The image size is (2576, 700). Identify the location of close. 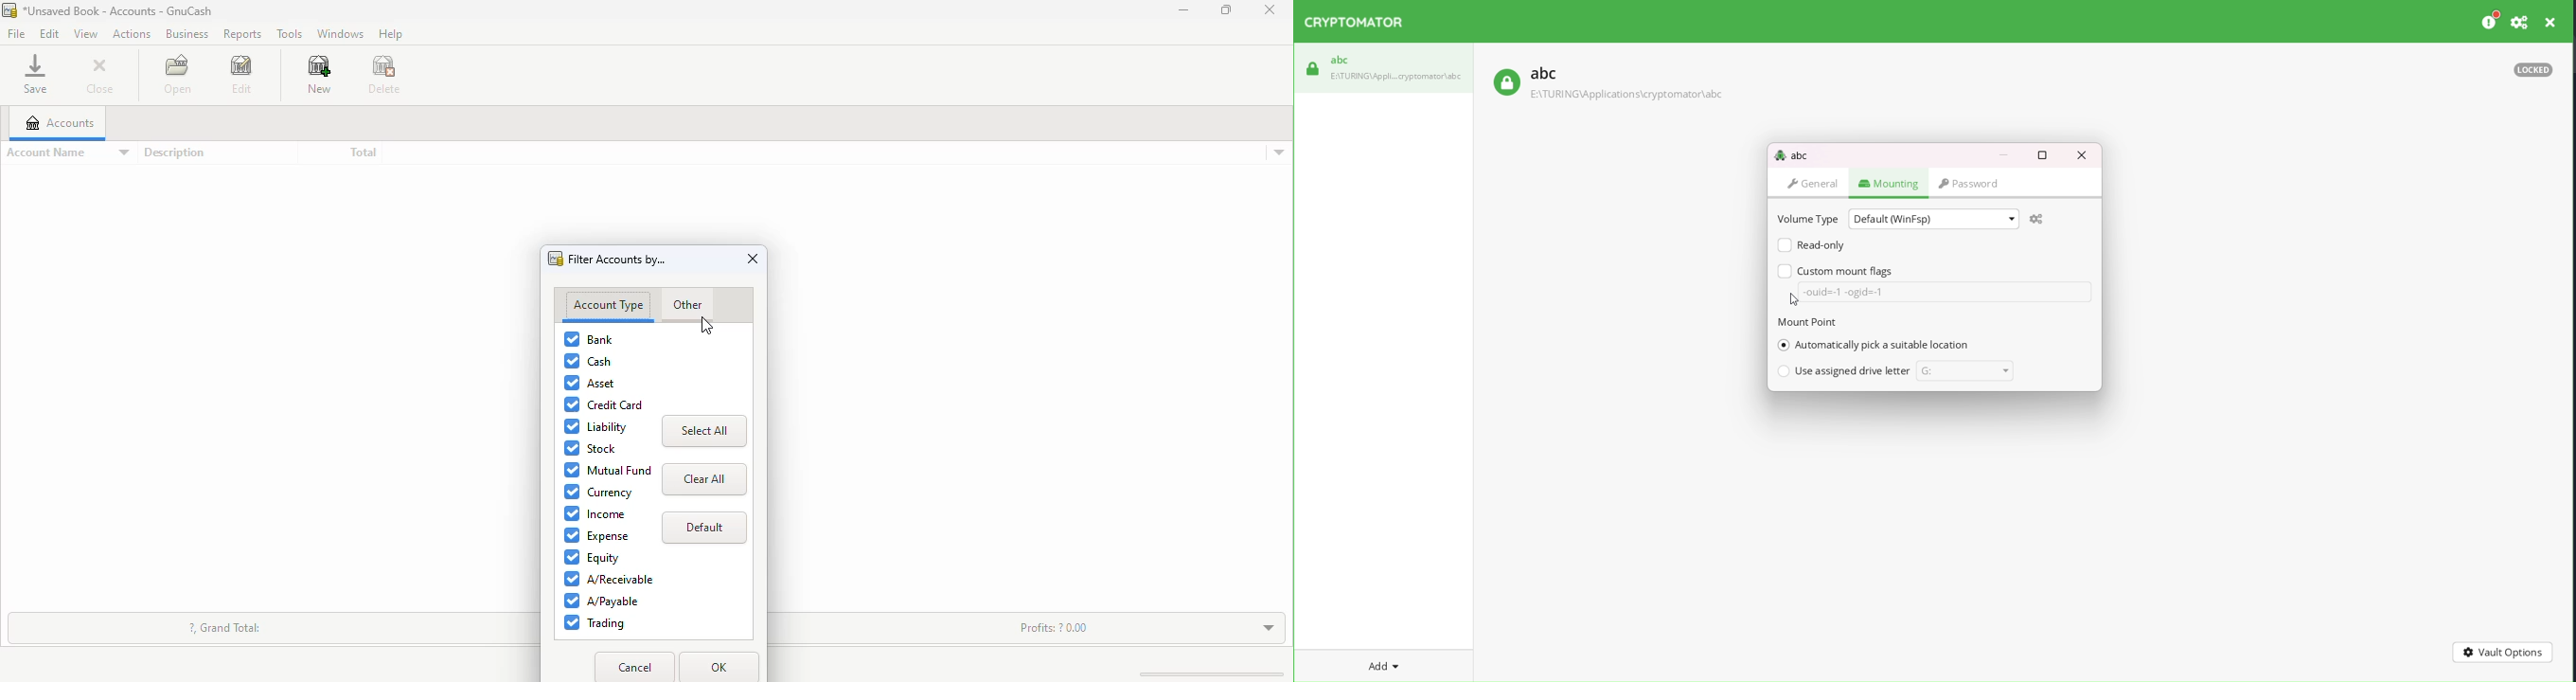
(754, 259).